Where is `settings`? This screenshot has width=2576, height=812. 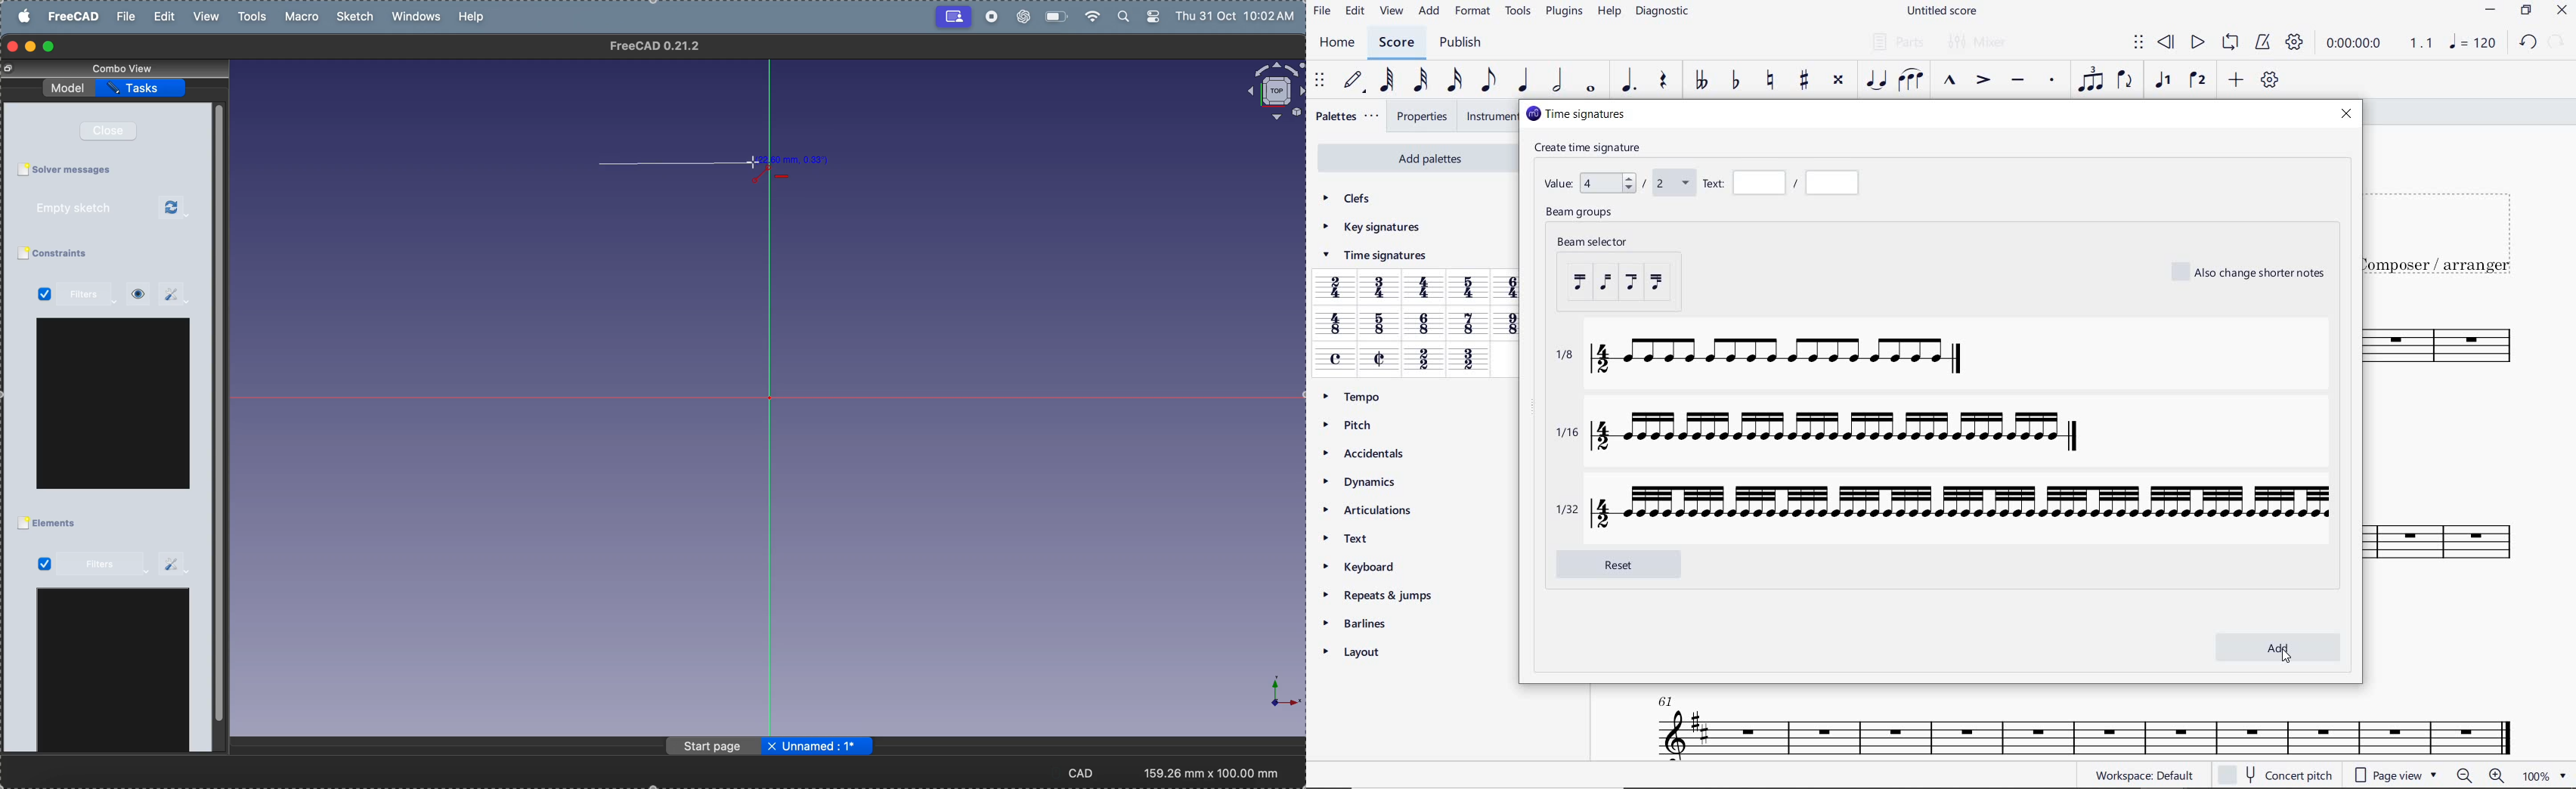
settings is located at coordinates (175, 563).